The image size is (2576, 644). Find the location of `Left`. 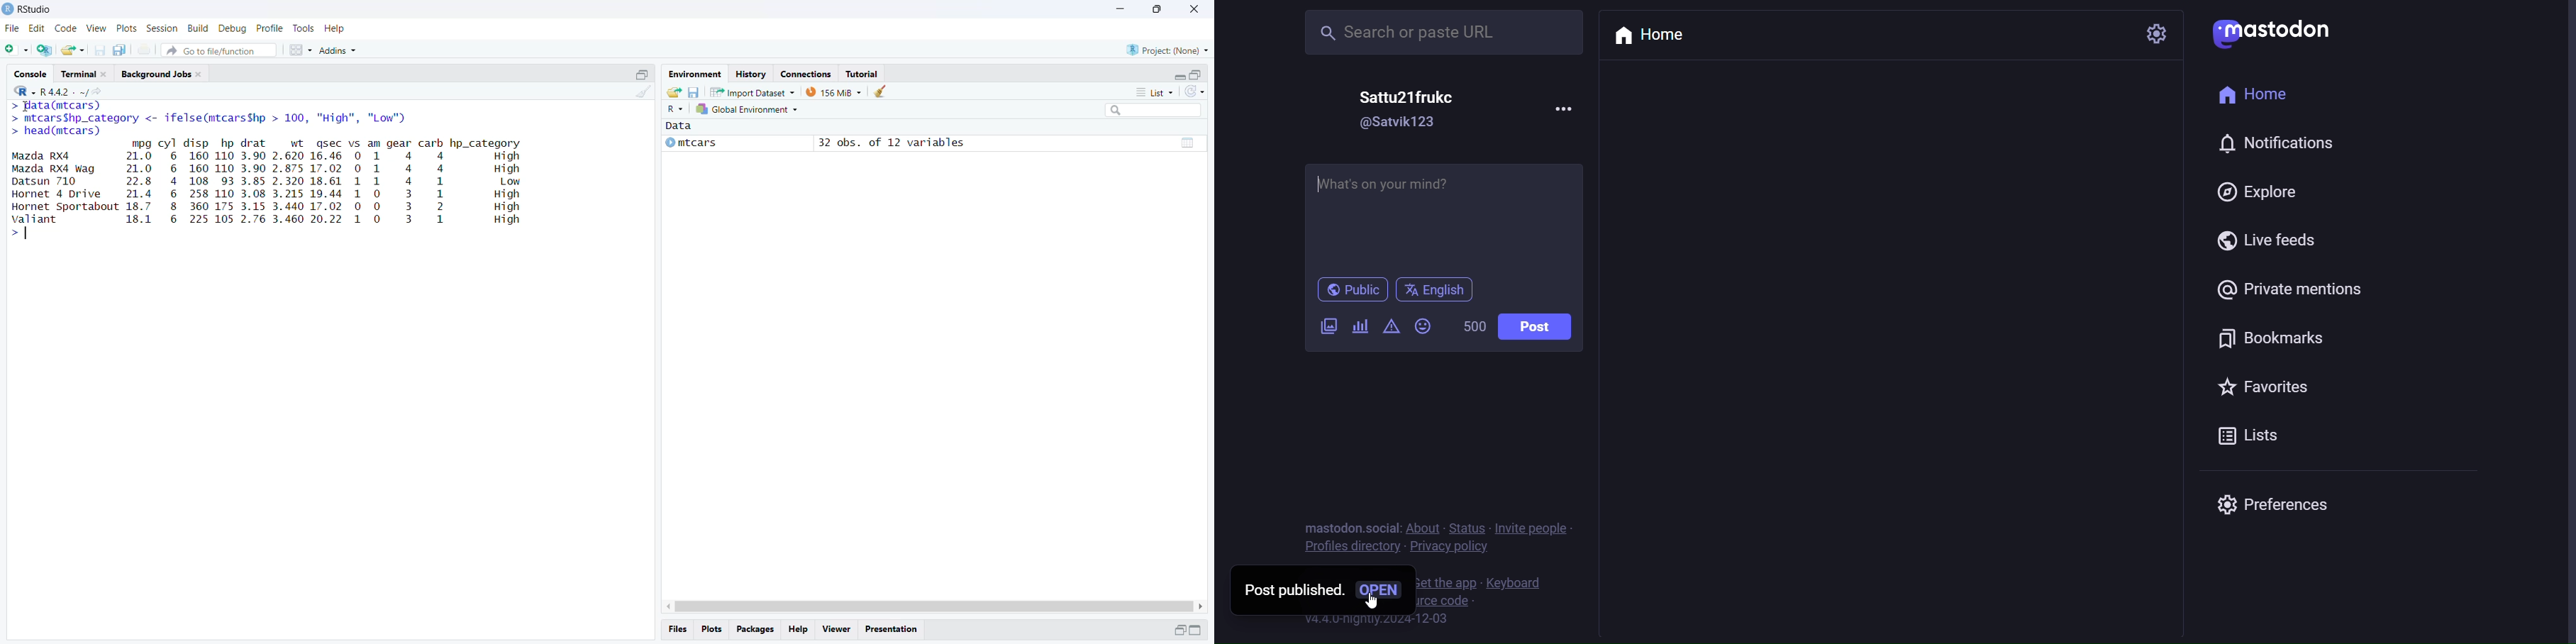

Left is located at coordinates (664, 604).